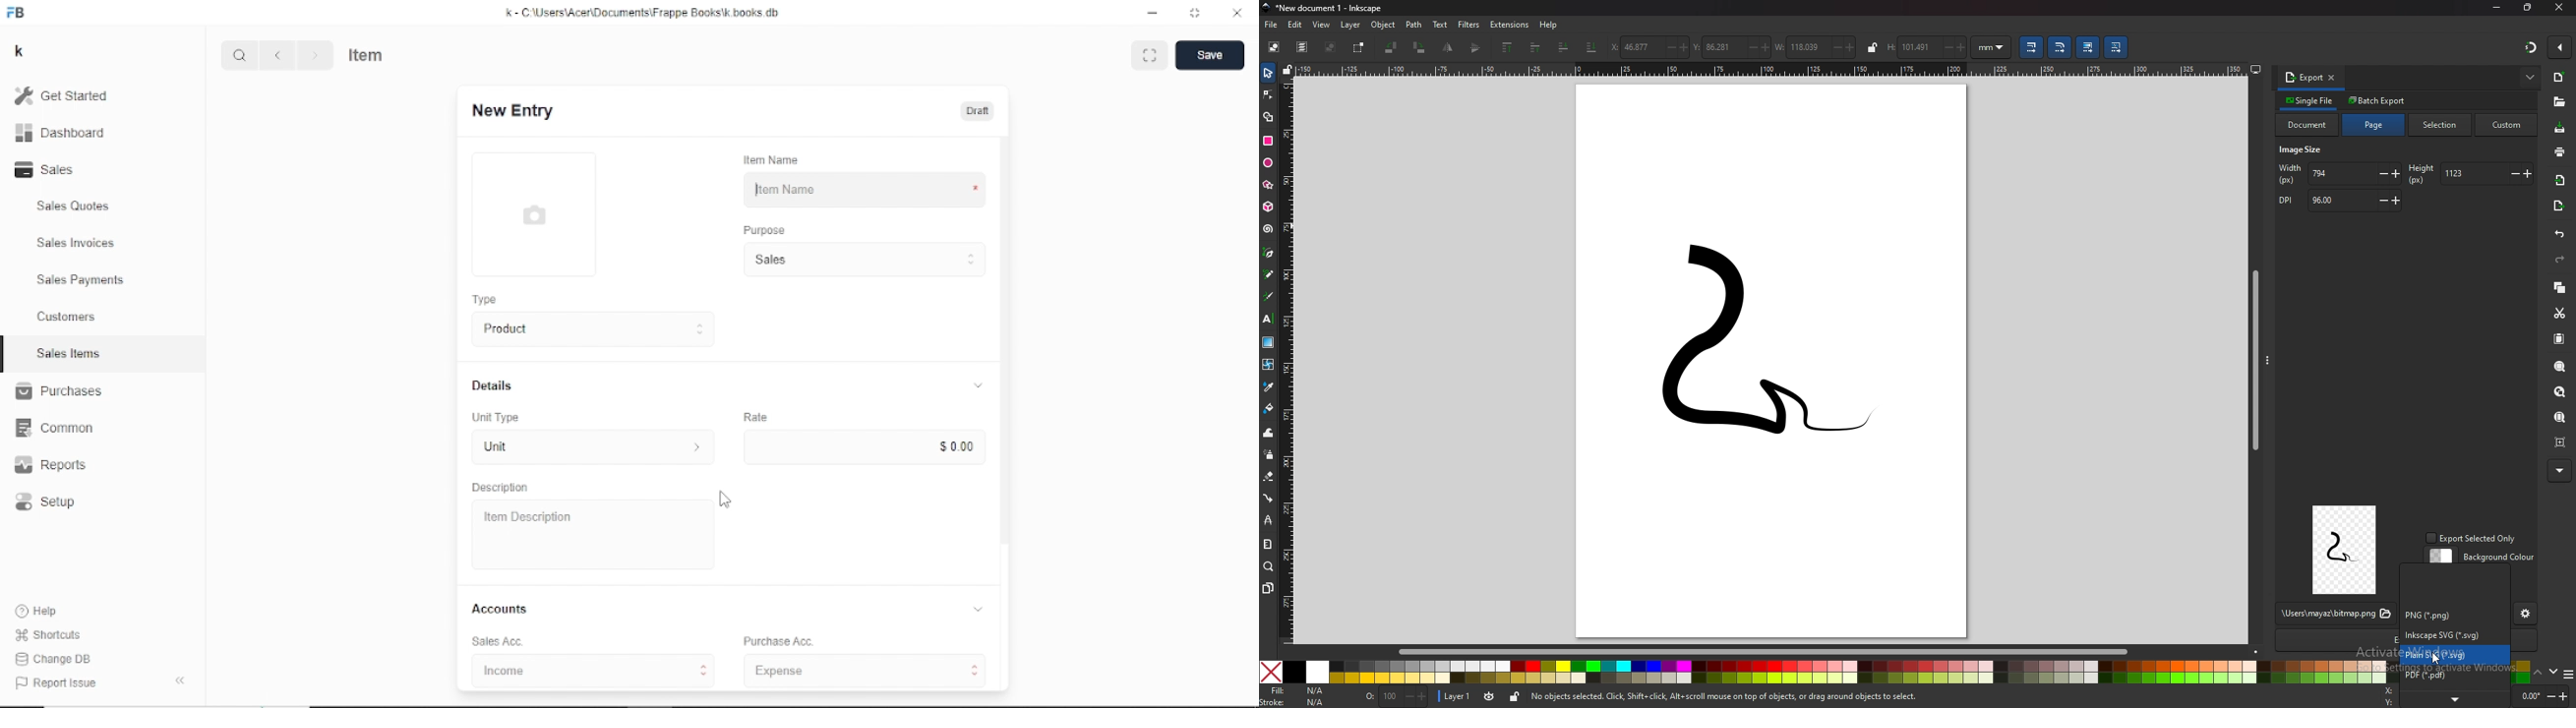 The width and height of the screenshot is (2576, 728). What do you see at coordinates (2089, 48) in the screenshot?
I see `move gradient` at bounding box center [2089, 48].